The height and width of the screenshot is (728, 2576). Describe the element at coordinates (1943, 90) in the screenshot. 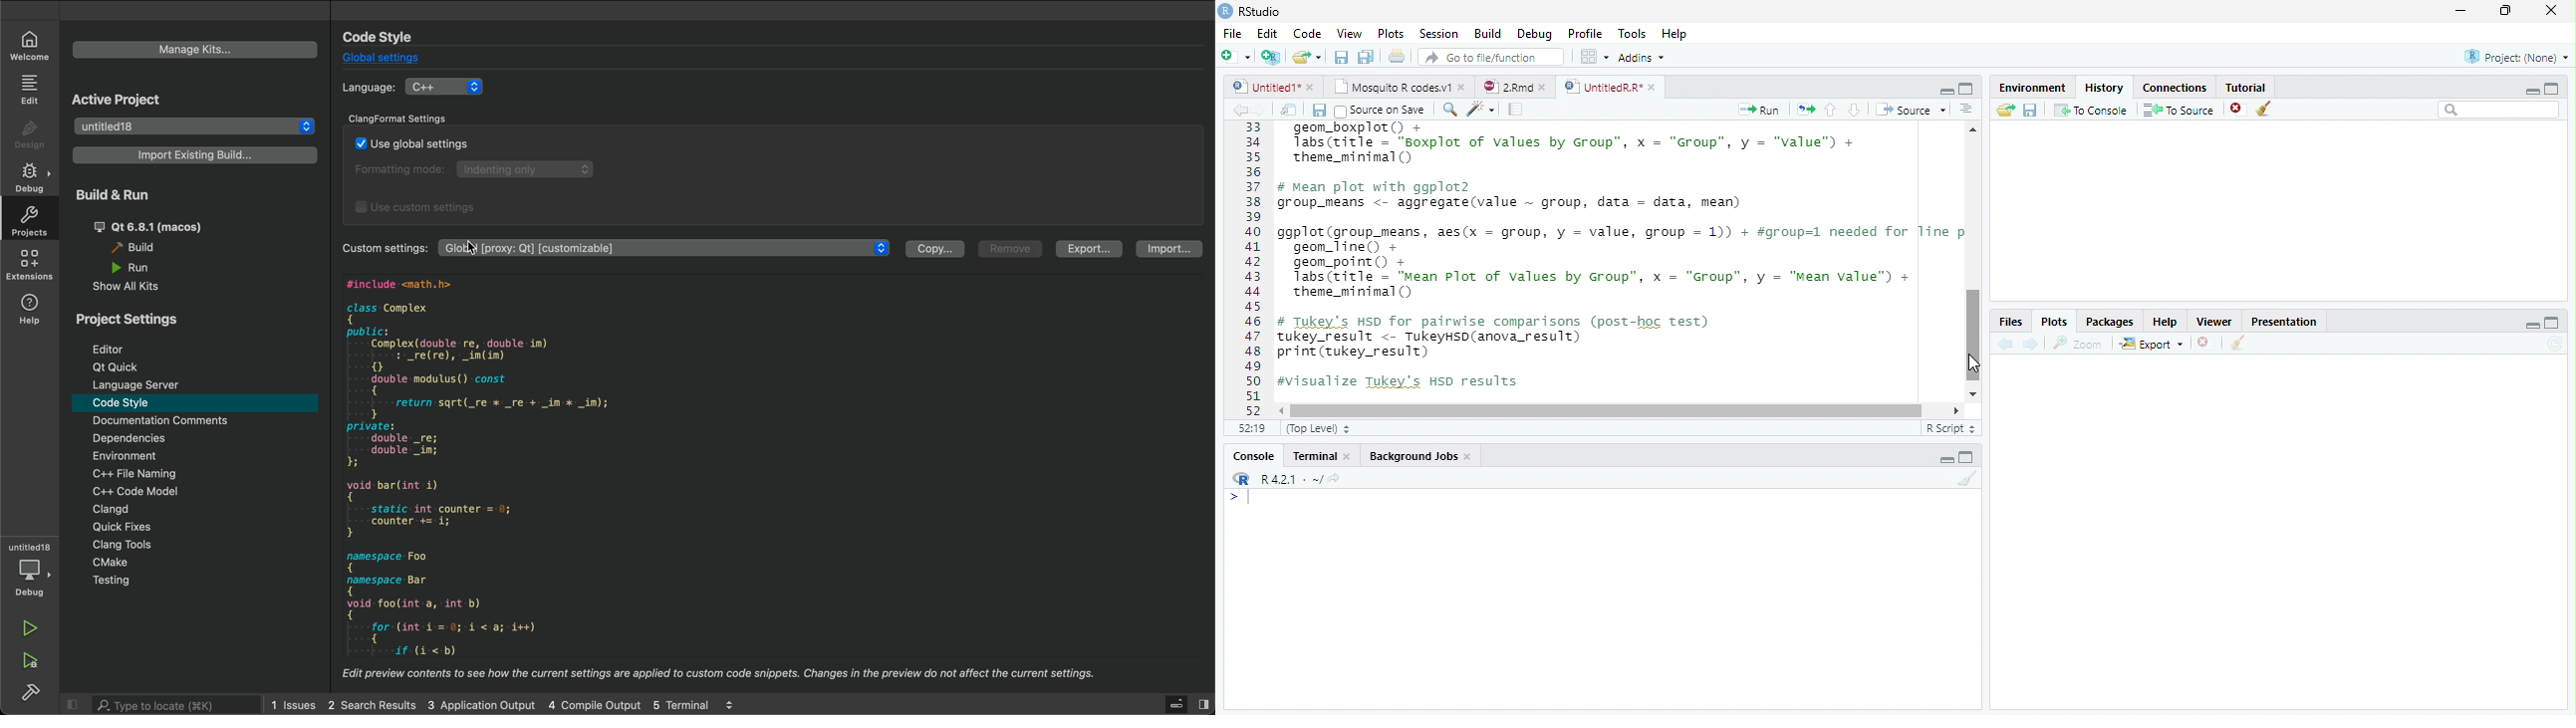

I see `Minimize` at that location.